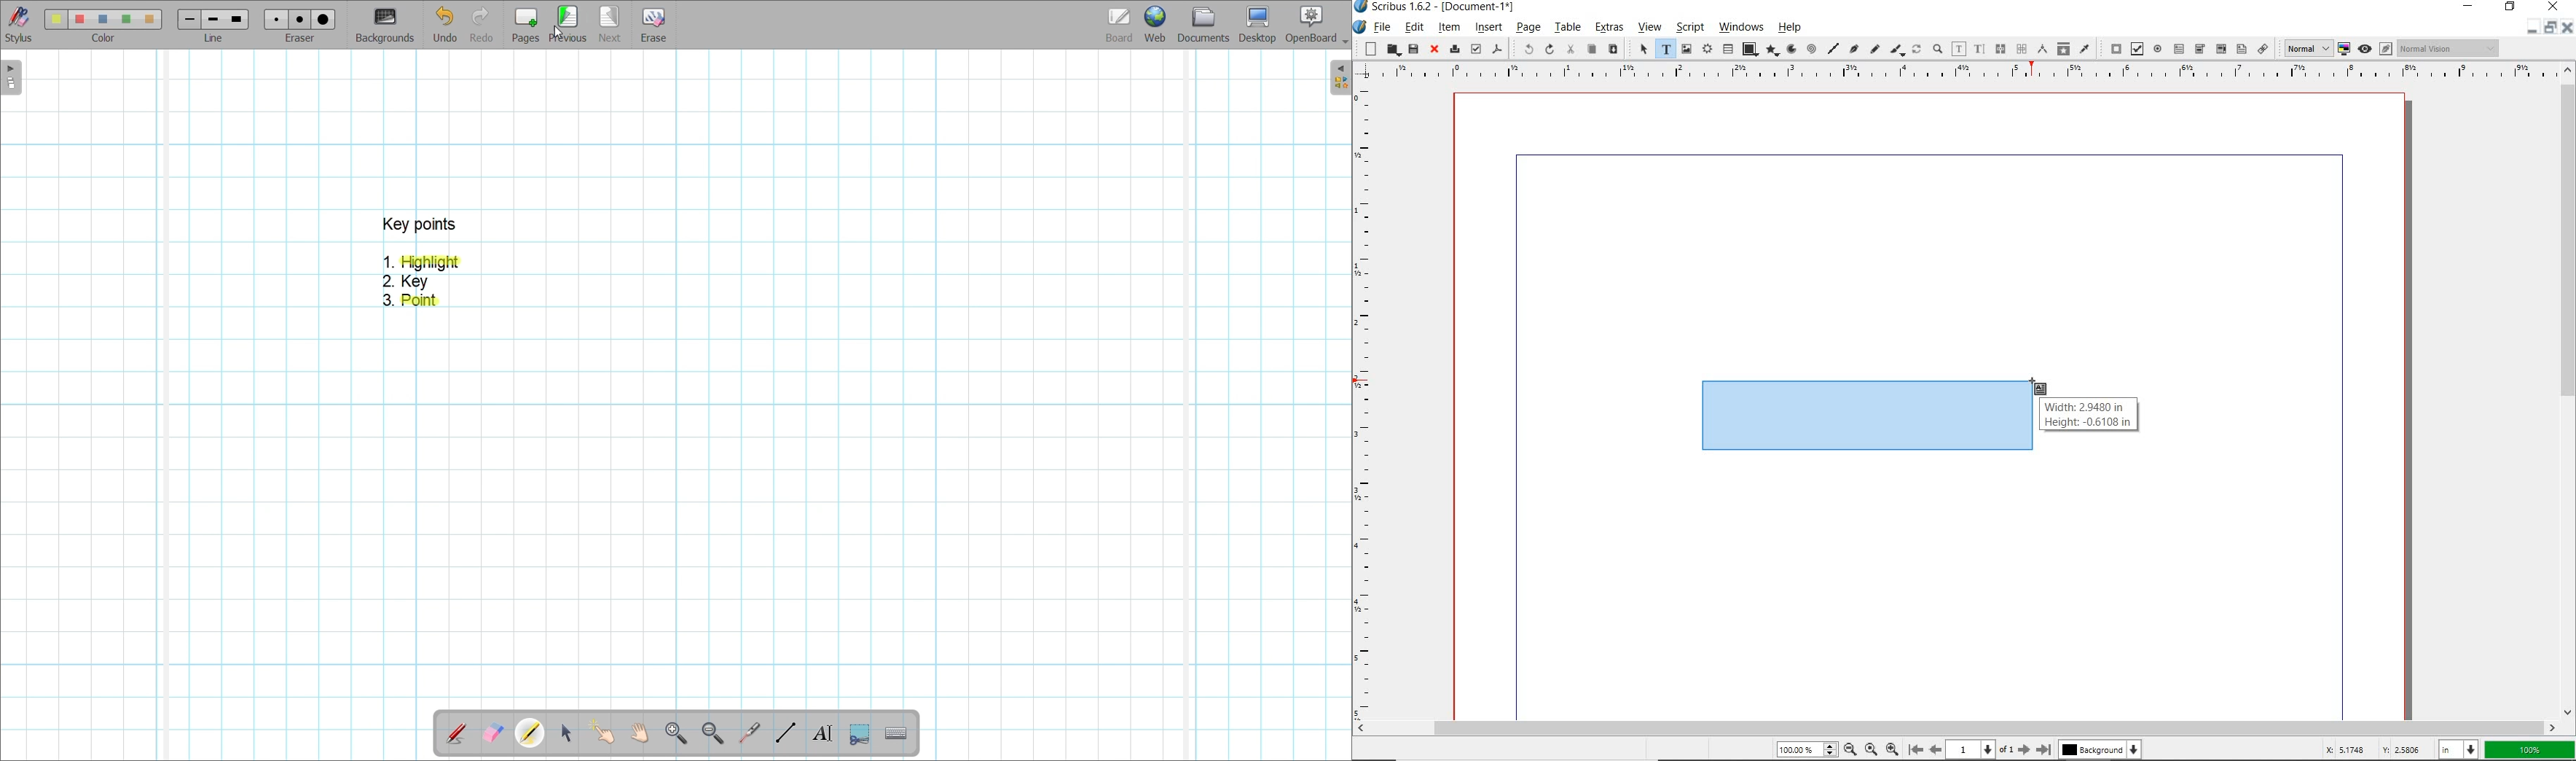  What do you see at coordinates (1933, 749) in the screenshot?
I see `Previous page` at bounding box center [1933, 749].